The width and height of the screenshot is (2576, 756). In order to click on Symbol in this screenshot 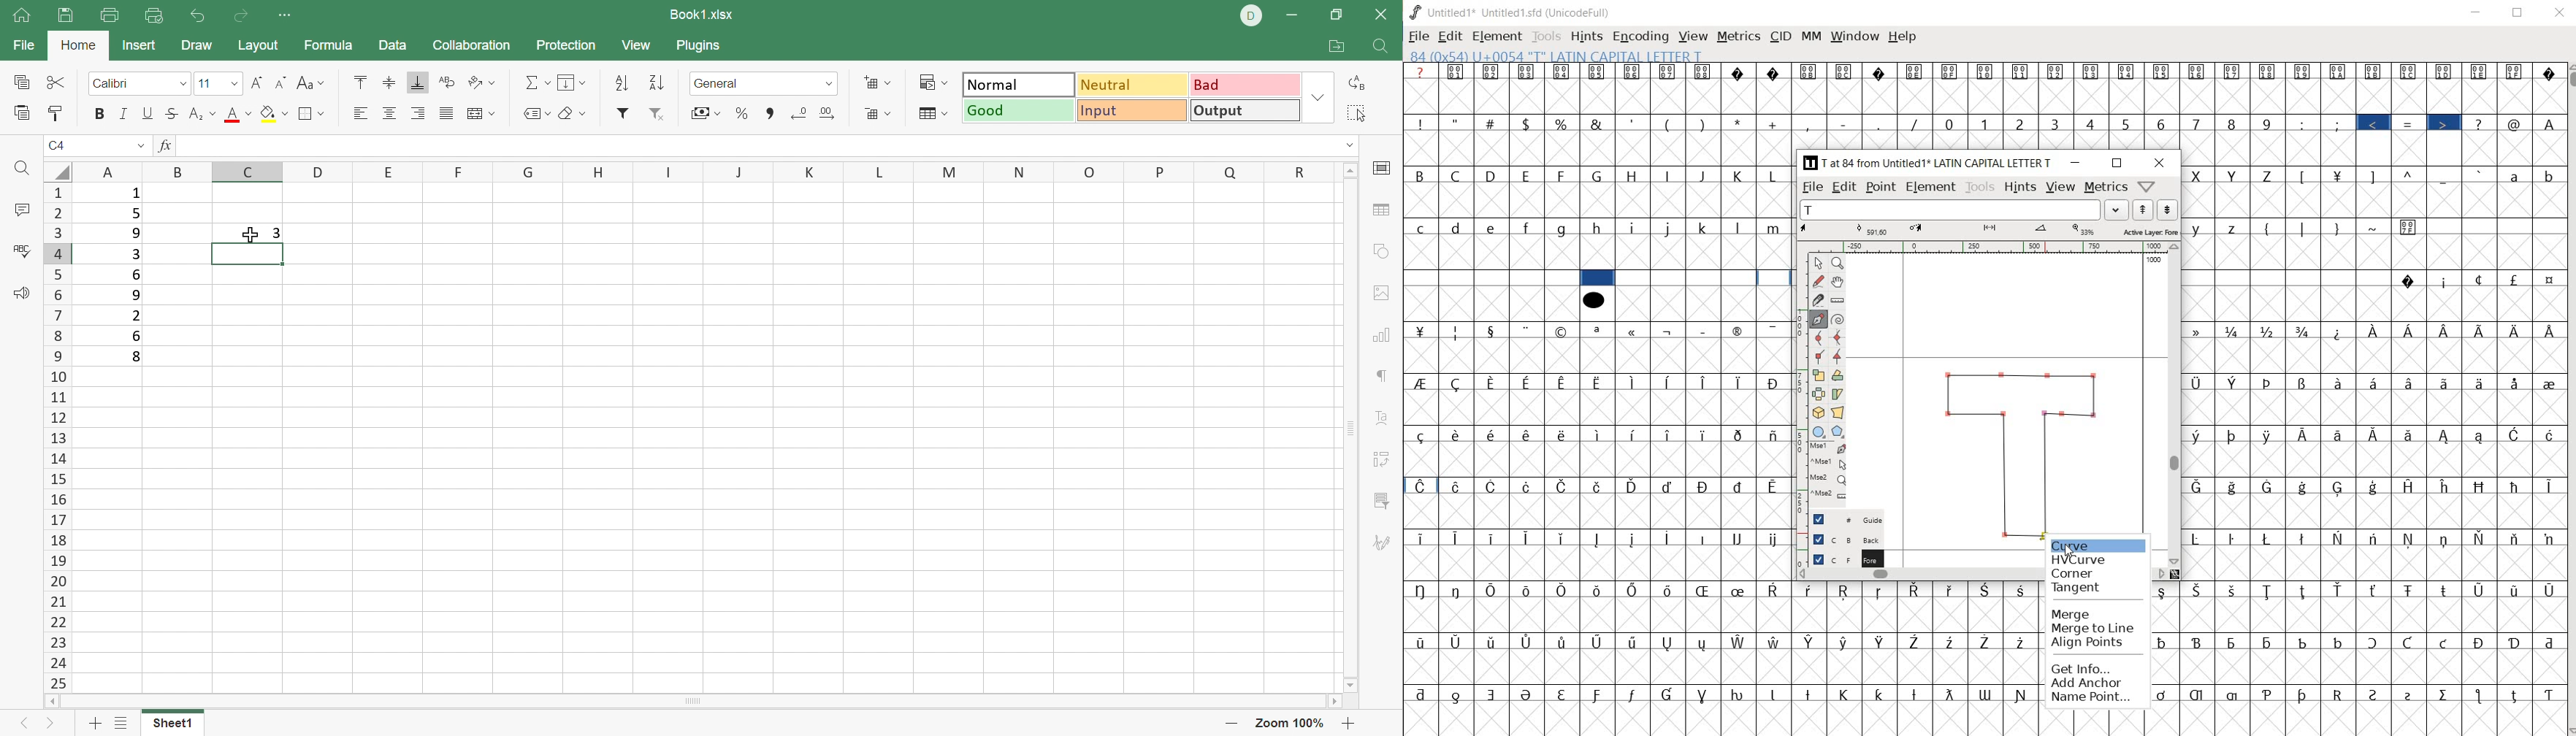, I will do `click(1705, 330)`.